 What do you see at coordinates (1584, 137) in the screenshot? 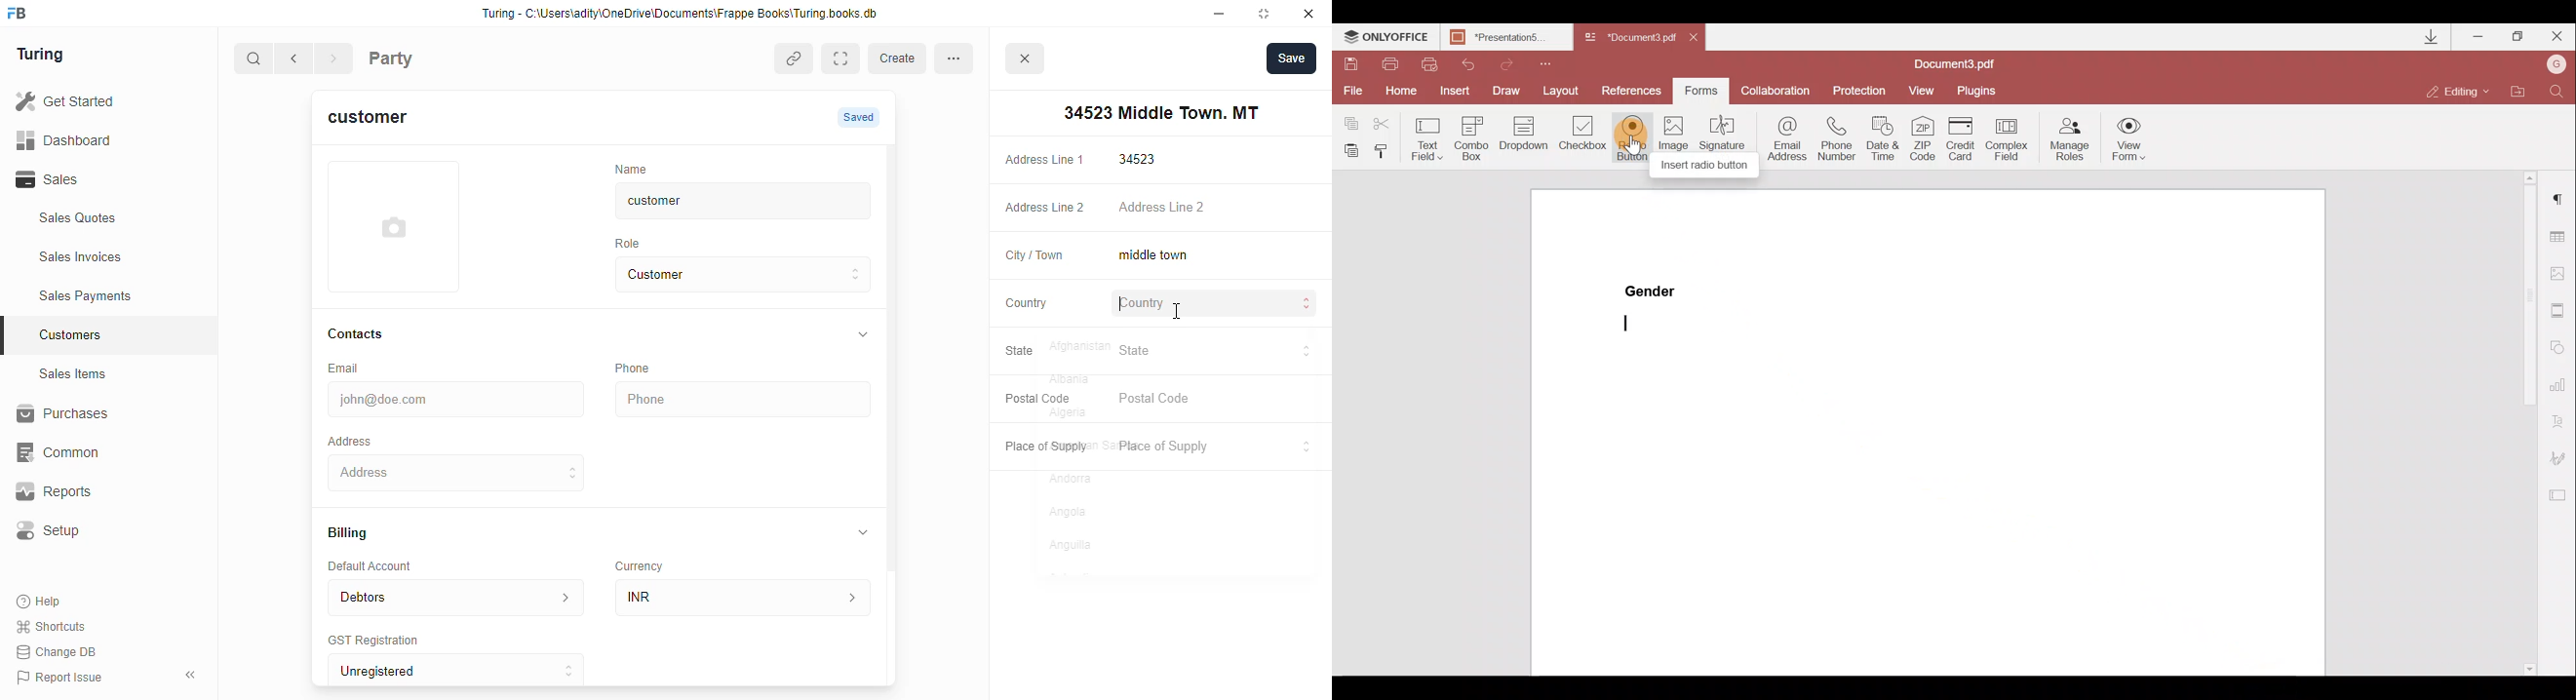
I see `Checkbox` at bounding box center [1584, 137].